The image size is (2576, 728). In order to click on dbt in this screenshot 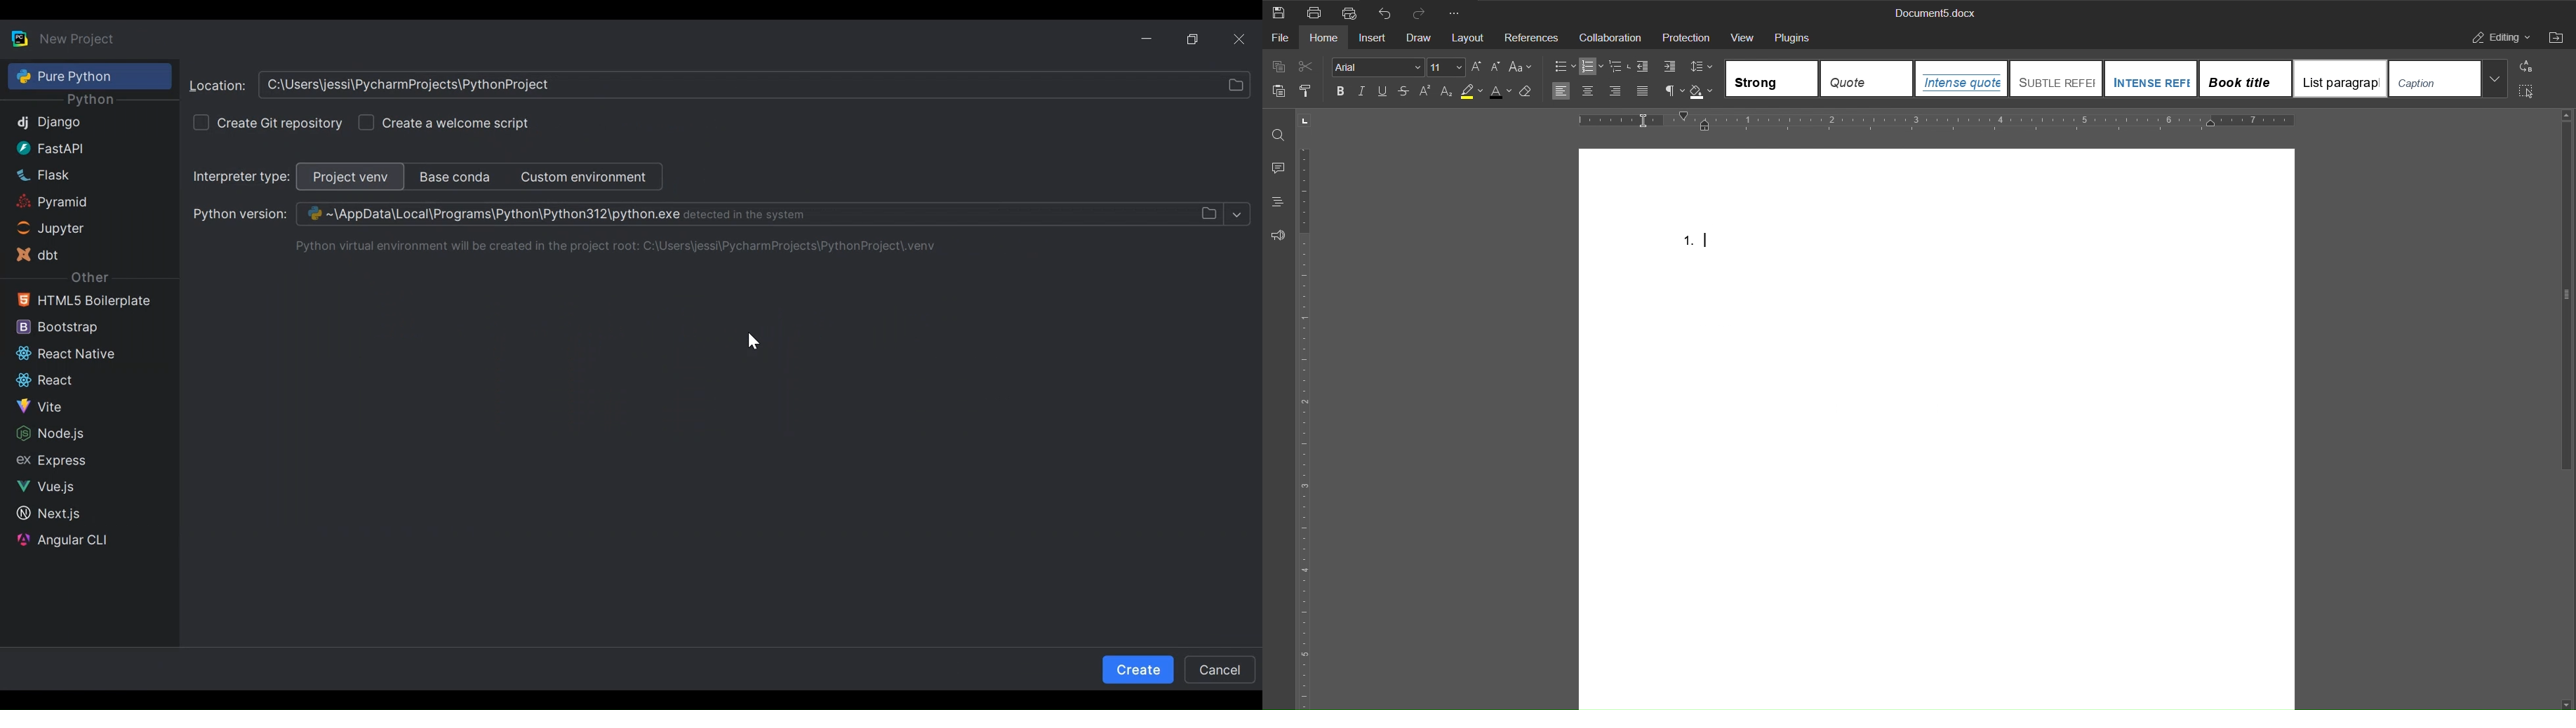, I will do `click(83, 256)`.